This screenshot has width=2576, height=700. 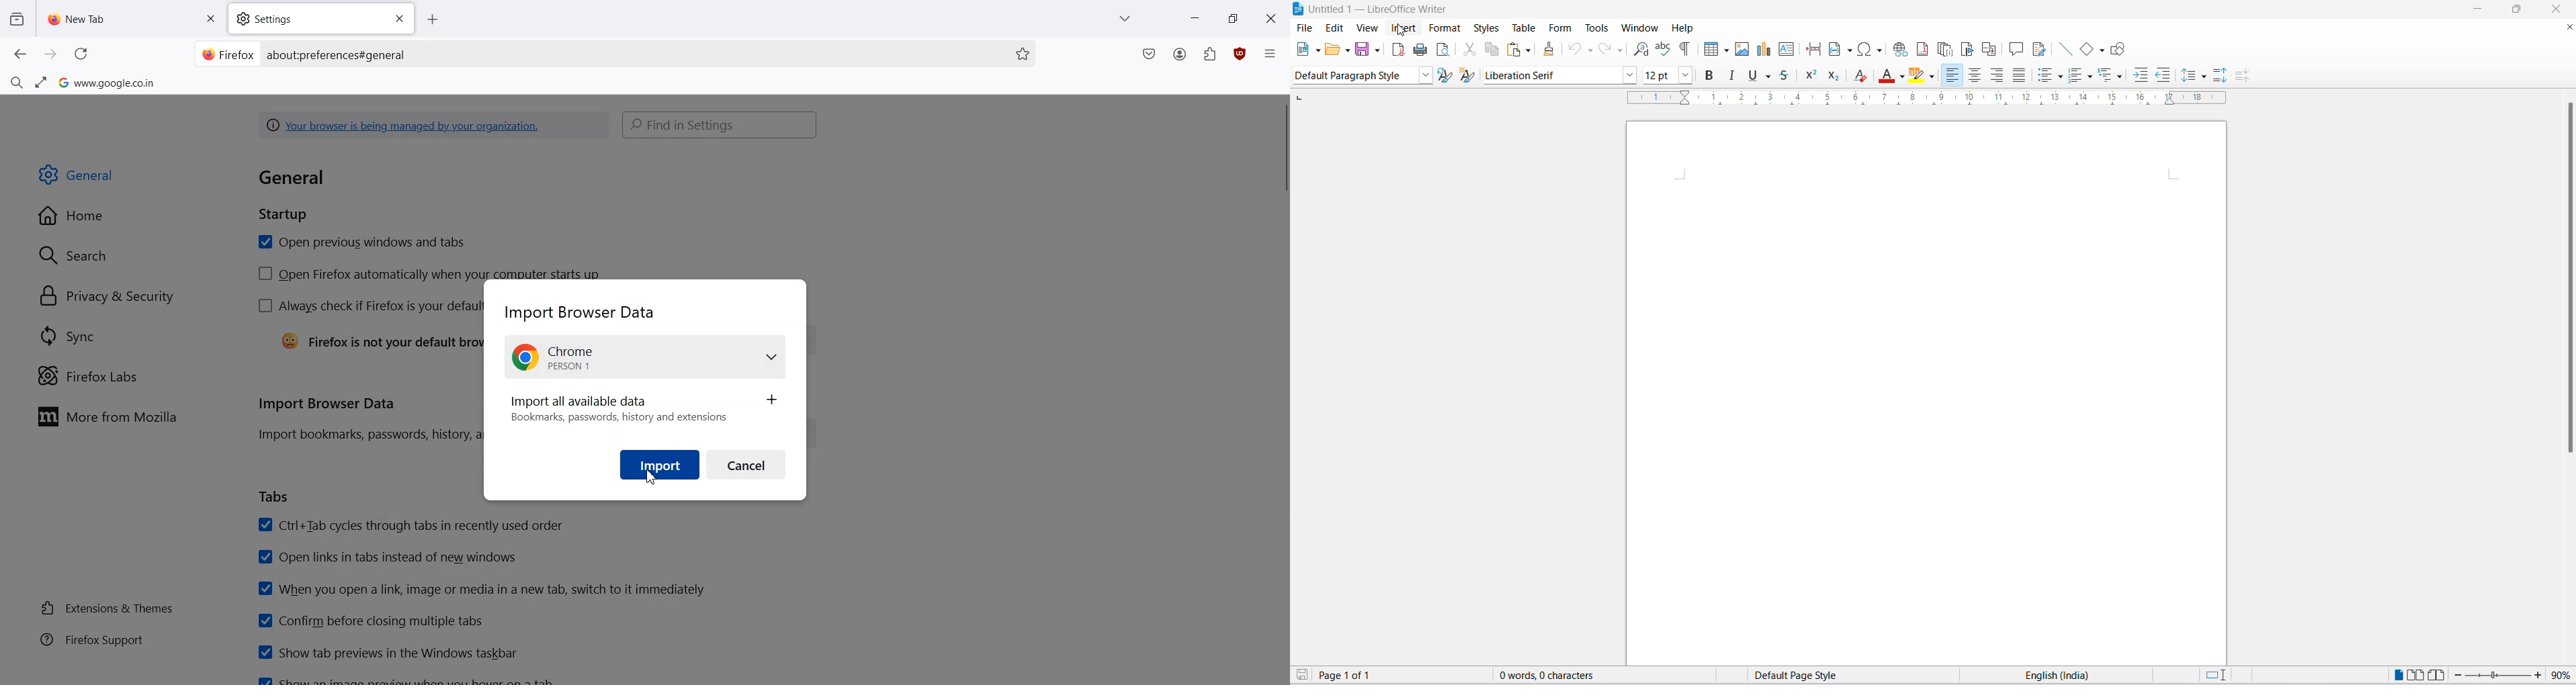 What do you see at coordinates (1990, 46) in the screenshot?
I see `insert cross-reference` at bounding box center [1990, 46].